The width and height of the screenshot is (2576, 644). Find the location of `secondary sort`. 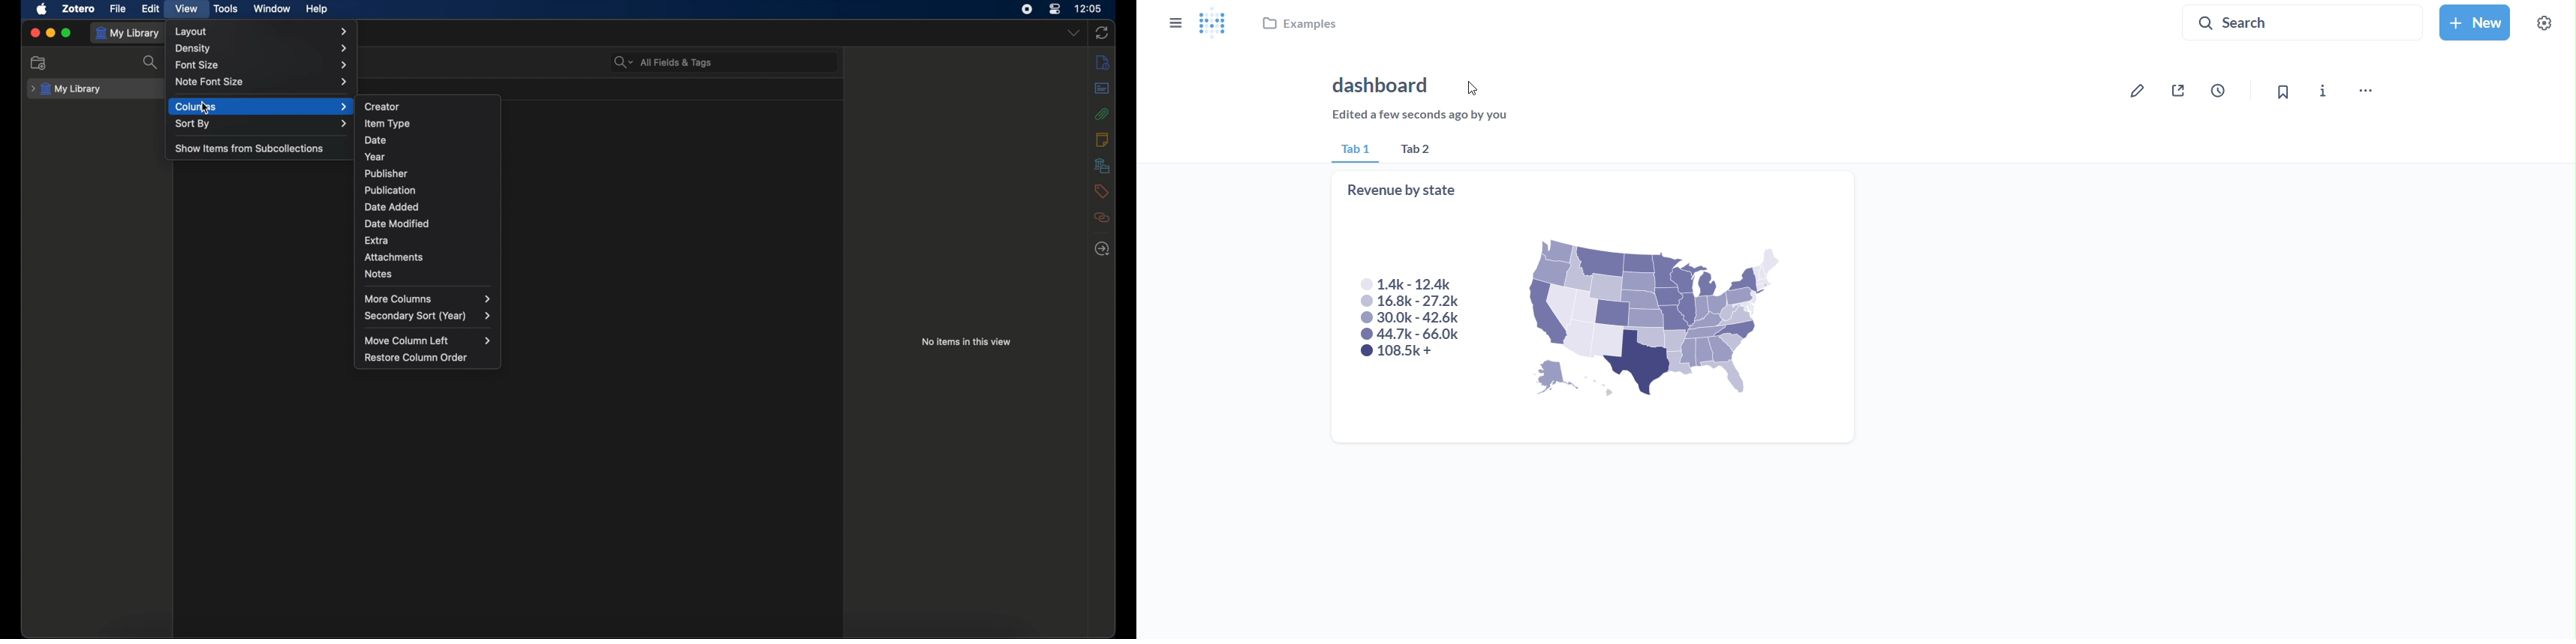

secondary sort is located at coordinates (429, 316).